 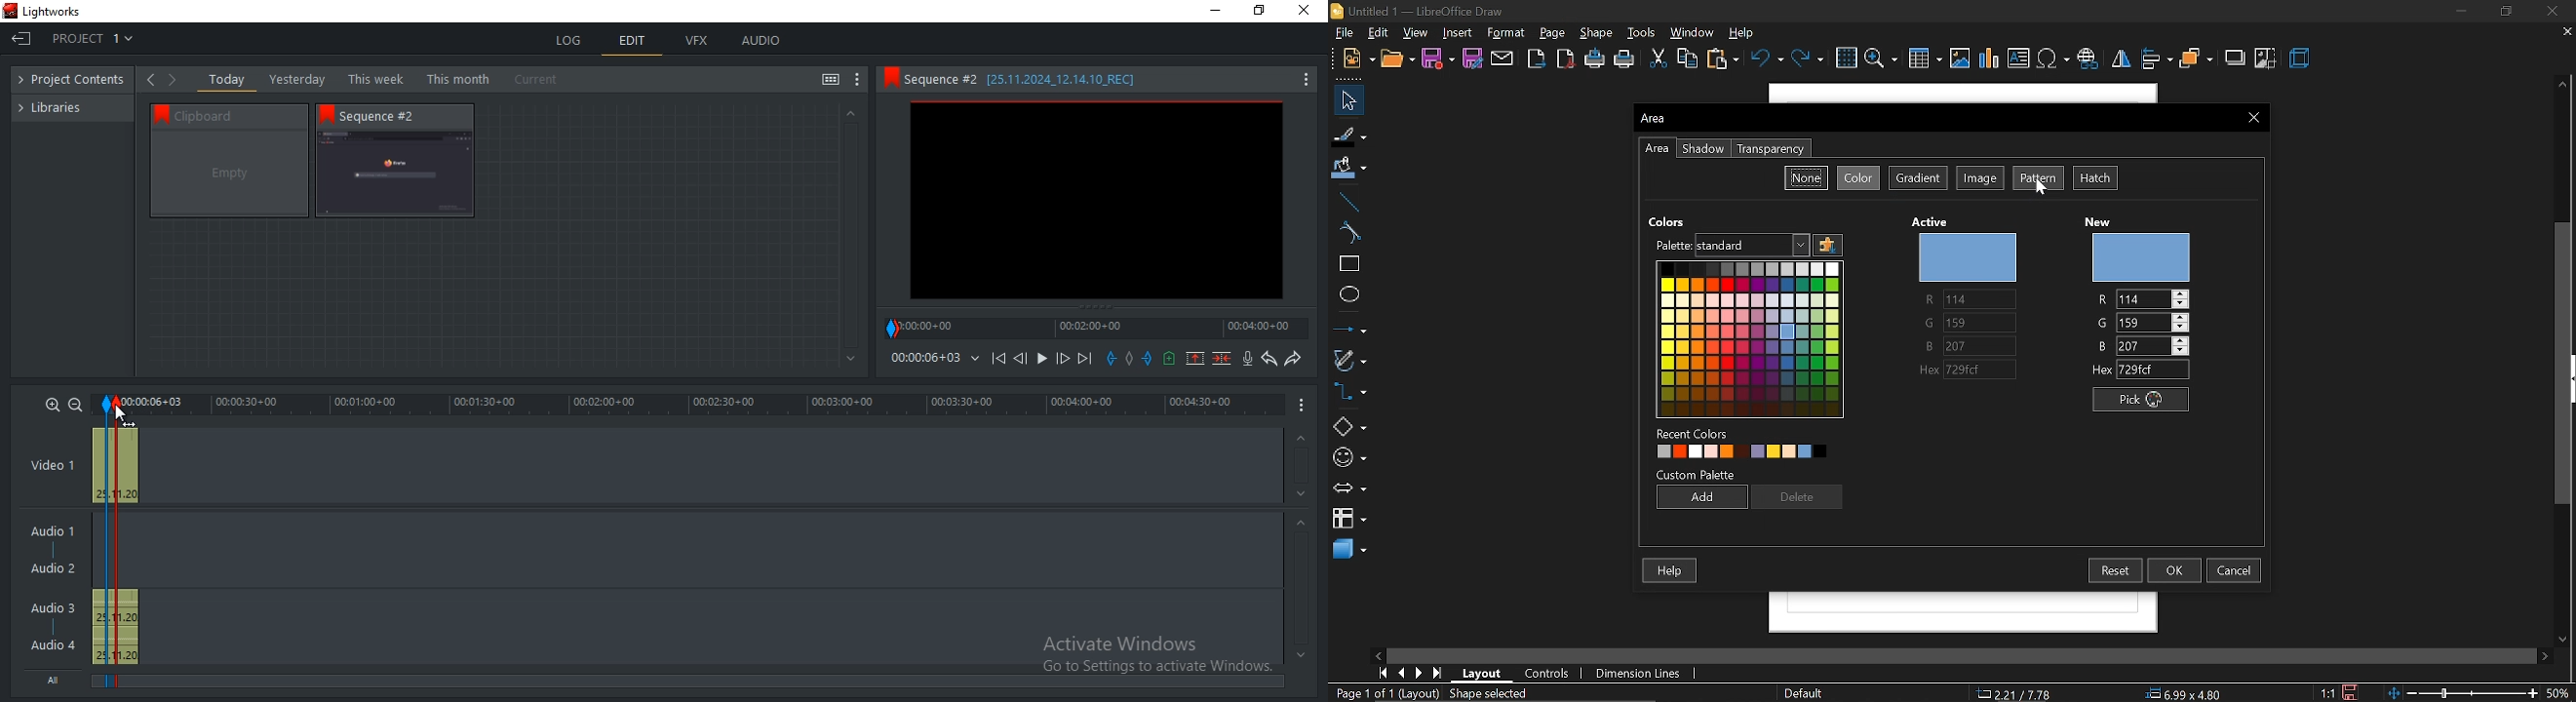 I want to click on flip, so click(x=2122, y=61).